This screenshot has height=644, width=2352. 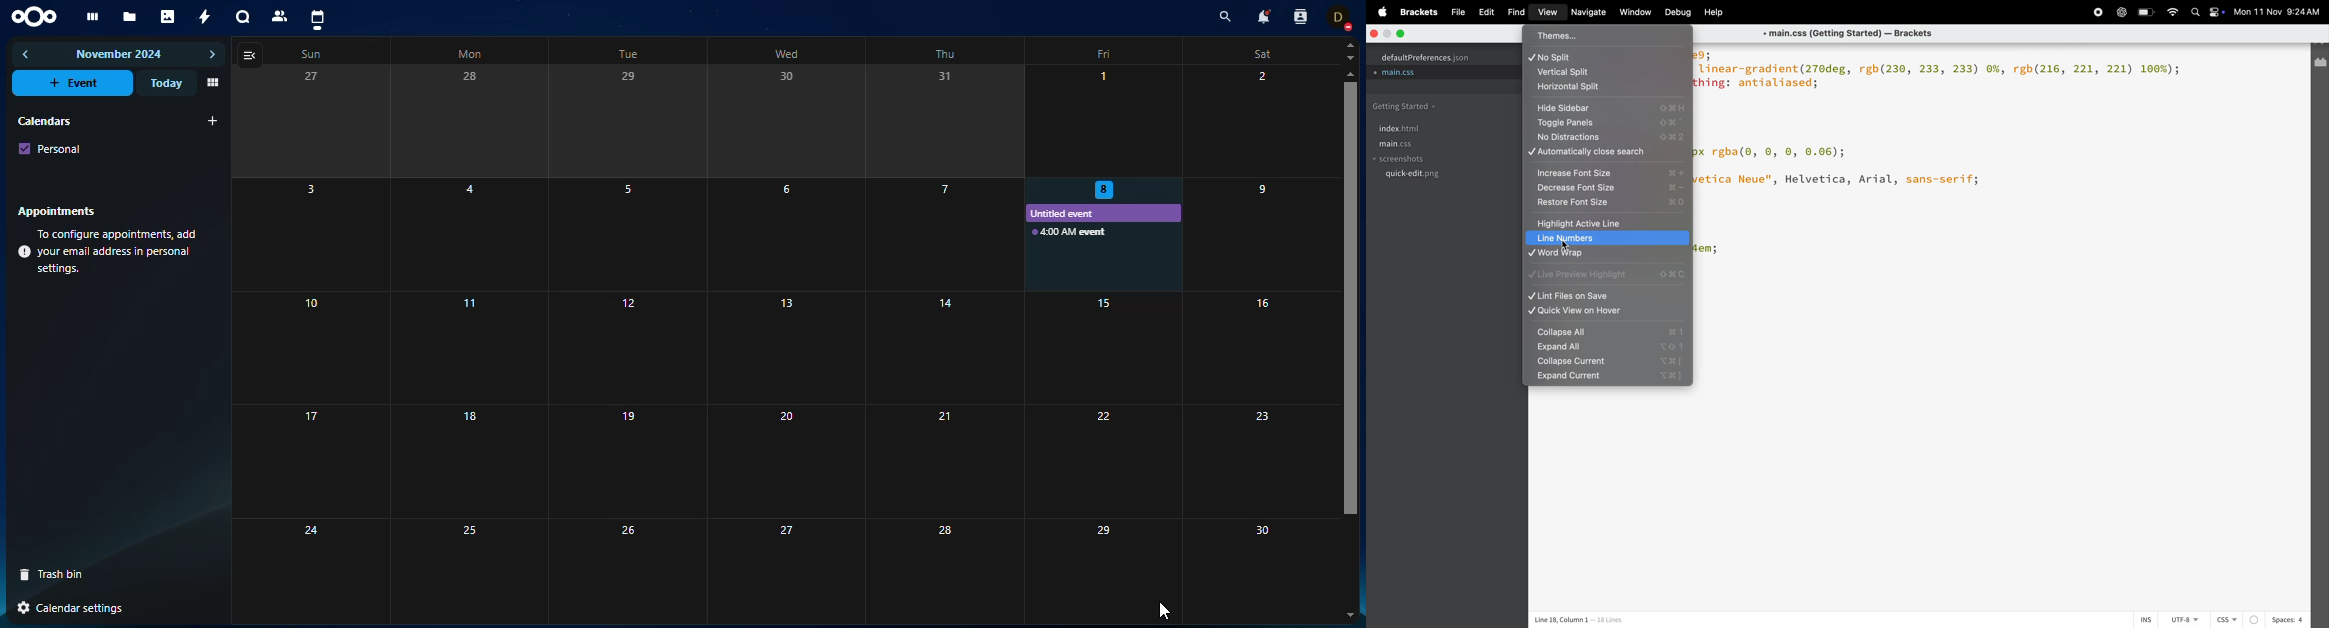 I want to click on up, so click(x=1350, y=44).